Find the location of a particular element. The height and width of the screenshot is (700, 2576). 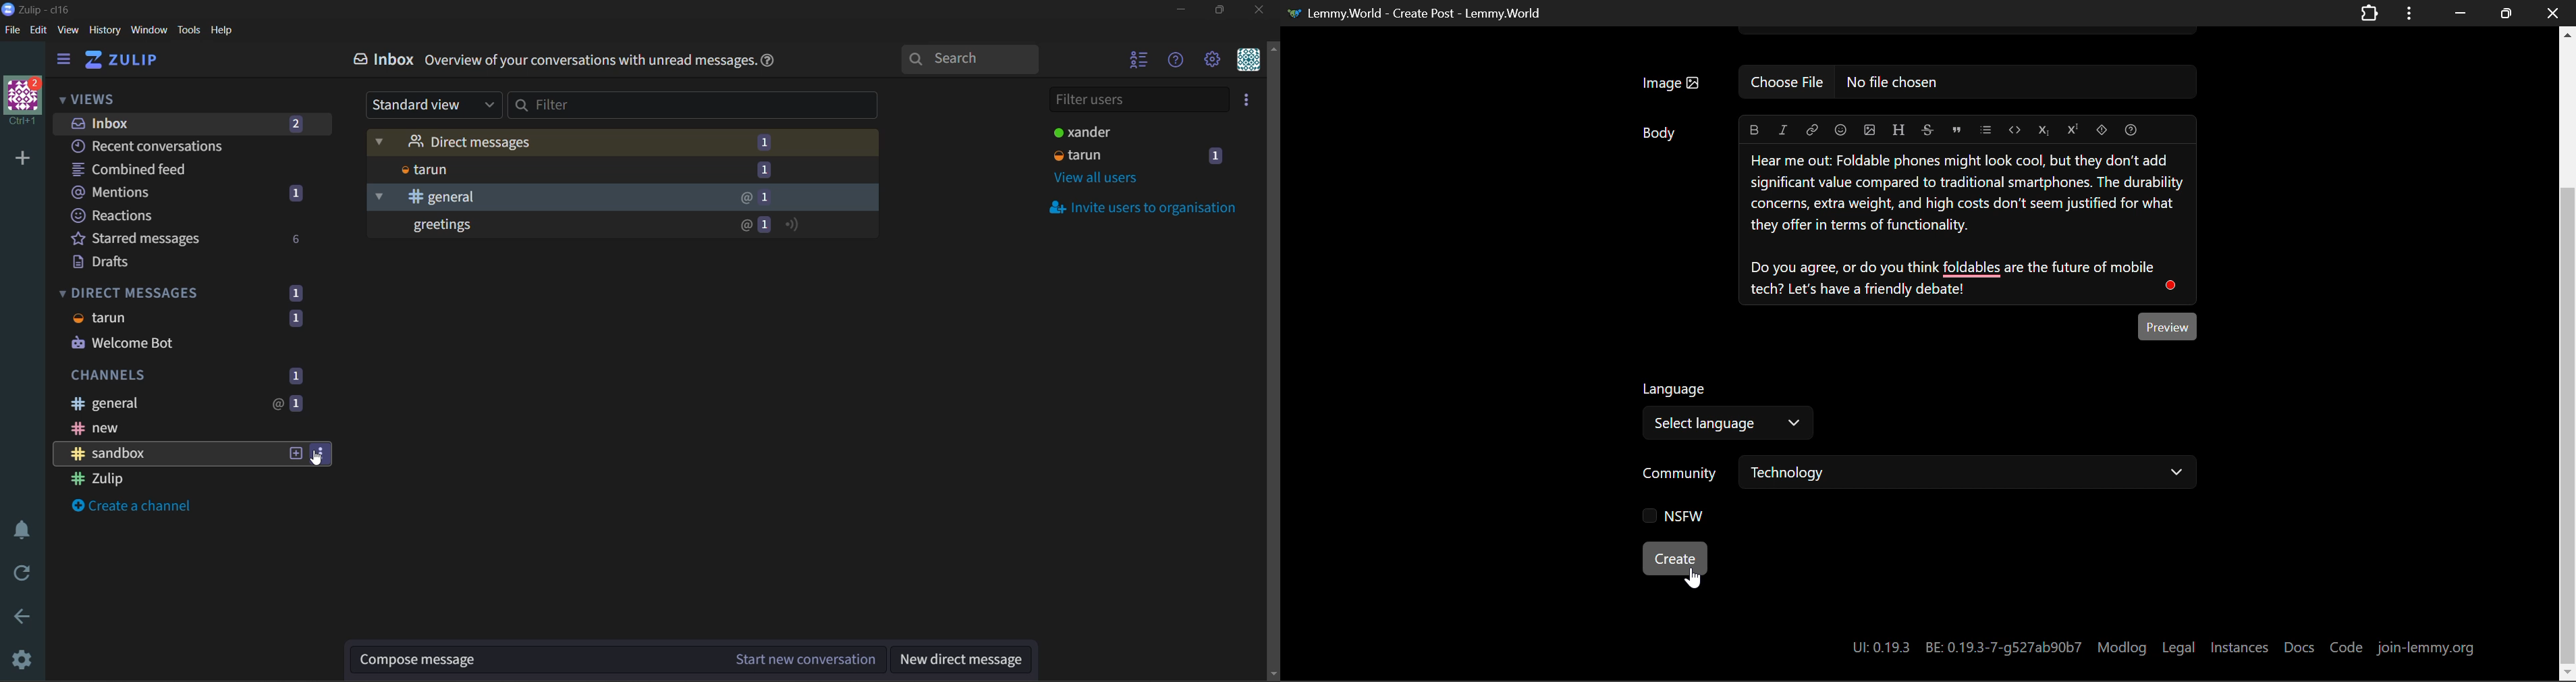

create a channel is located at coordinates (131, 508).